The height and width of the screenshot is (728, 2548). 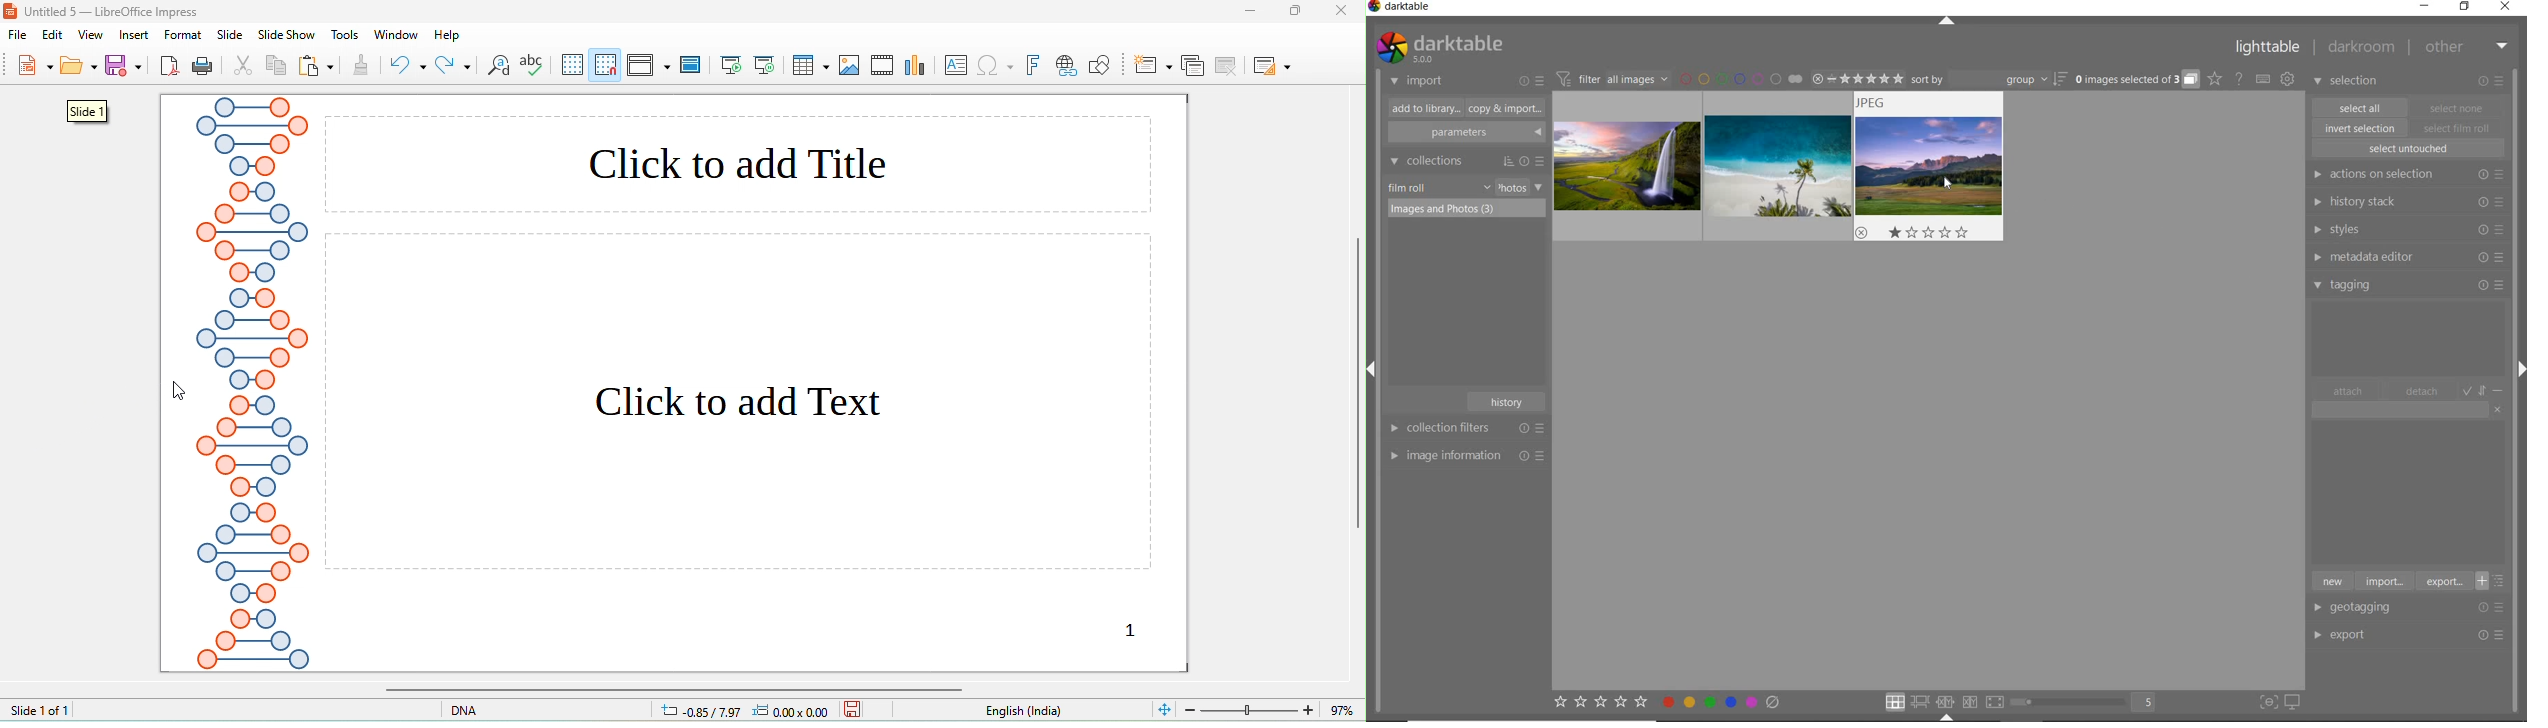 I want to click on toggle color label of selected images, so click(x=1722, y=701).